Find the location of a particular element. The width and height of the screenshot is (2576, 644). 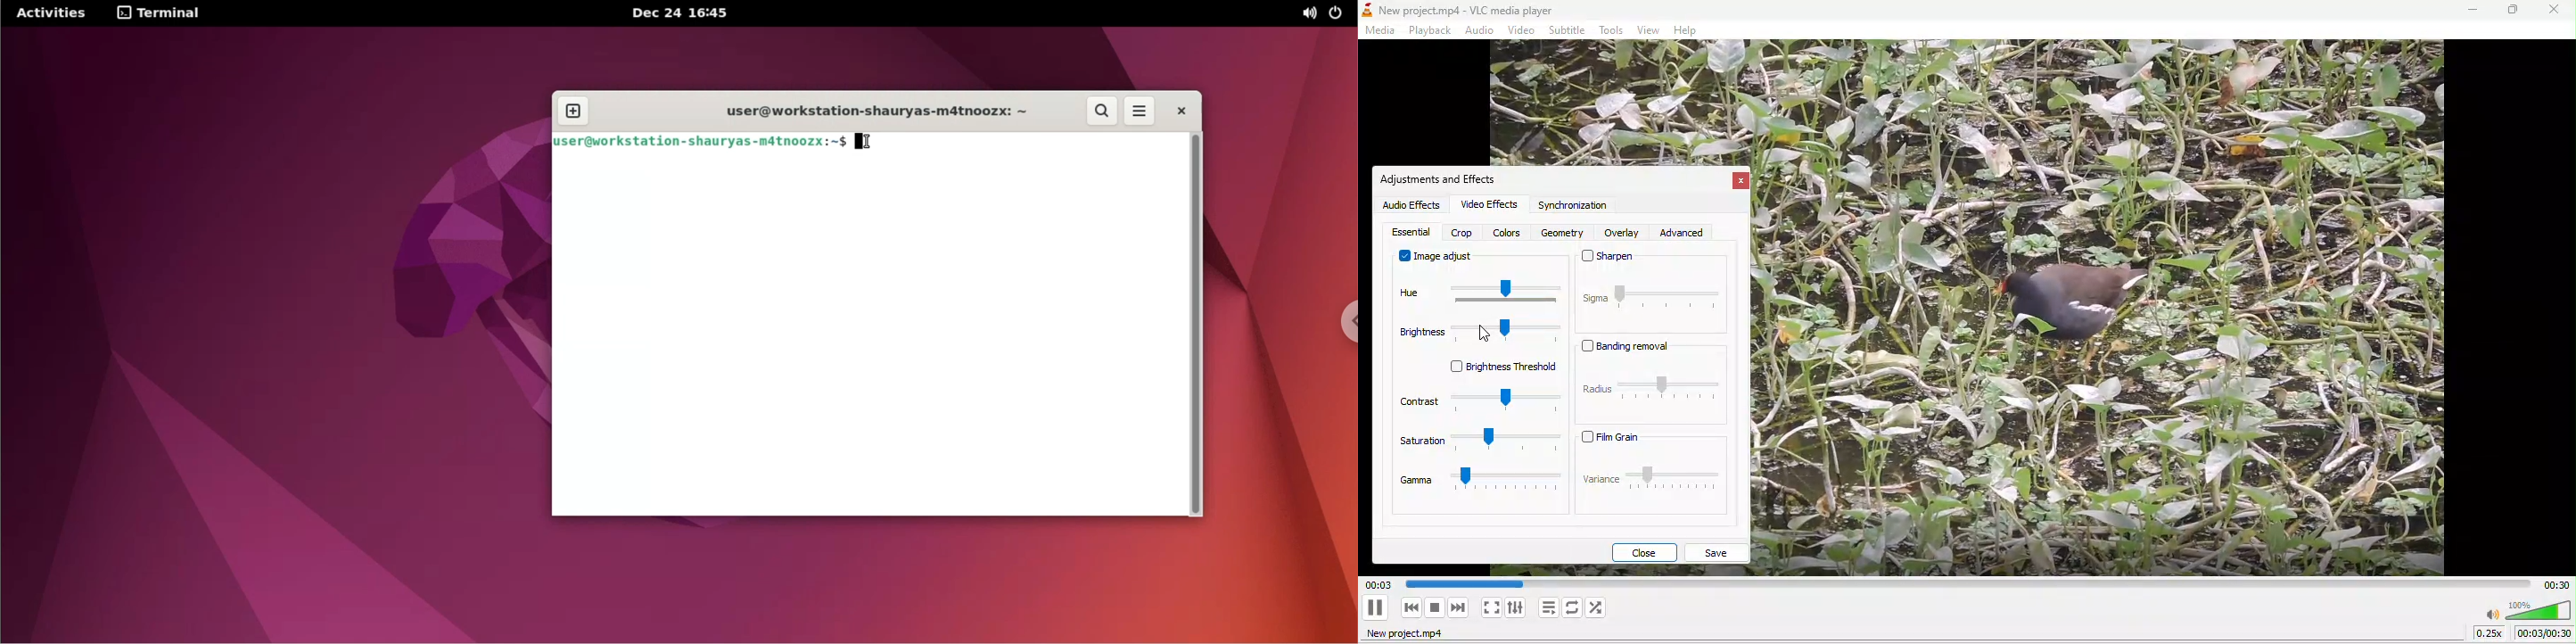

audio effects is located at coordinates (1411, 206).